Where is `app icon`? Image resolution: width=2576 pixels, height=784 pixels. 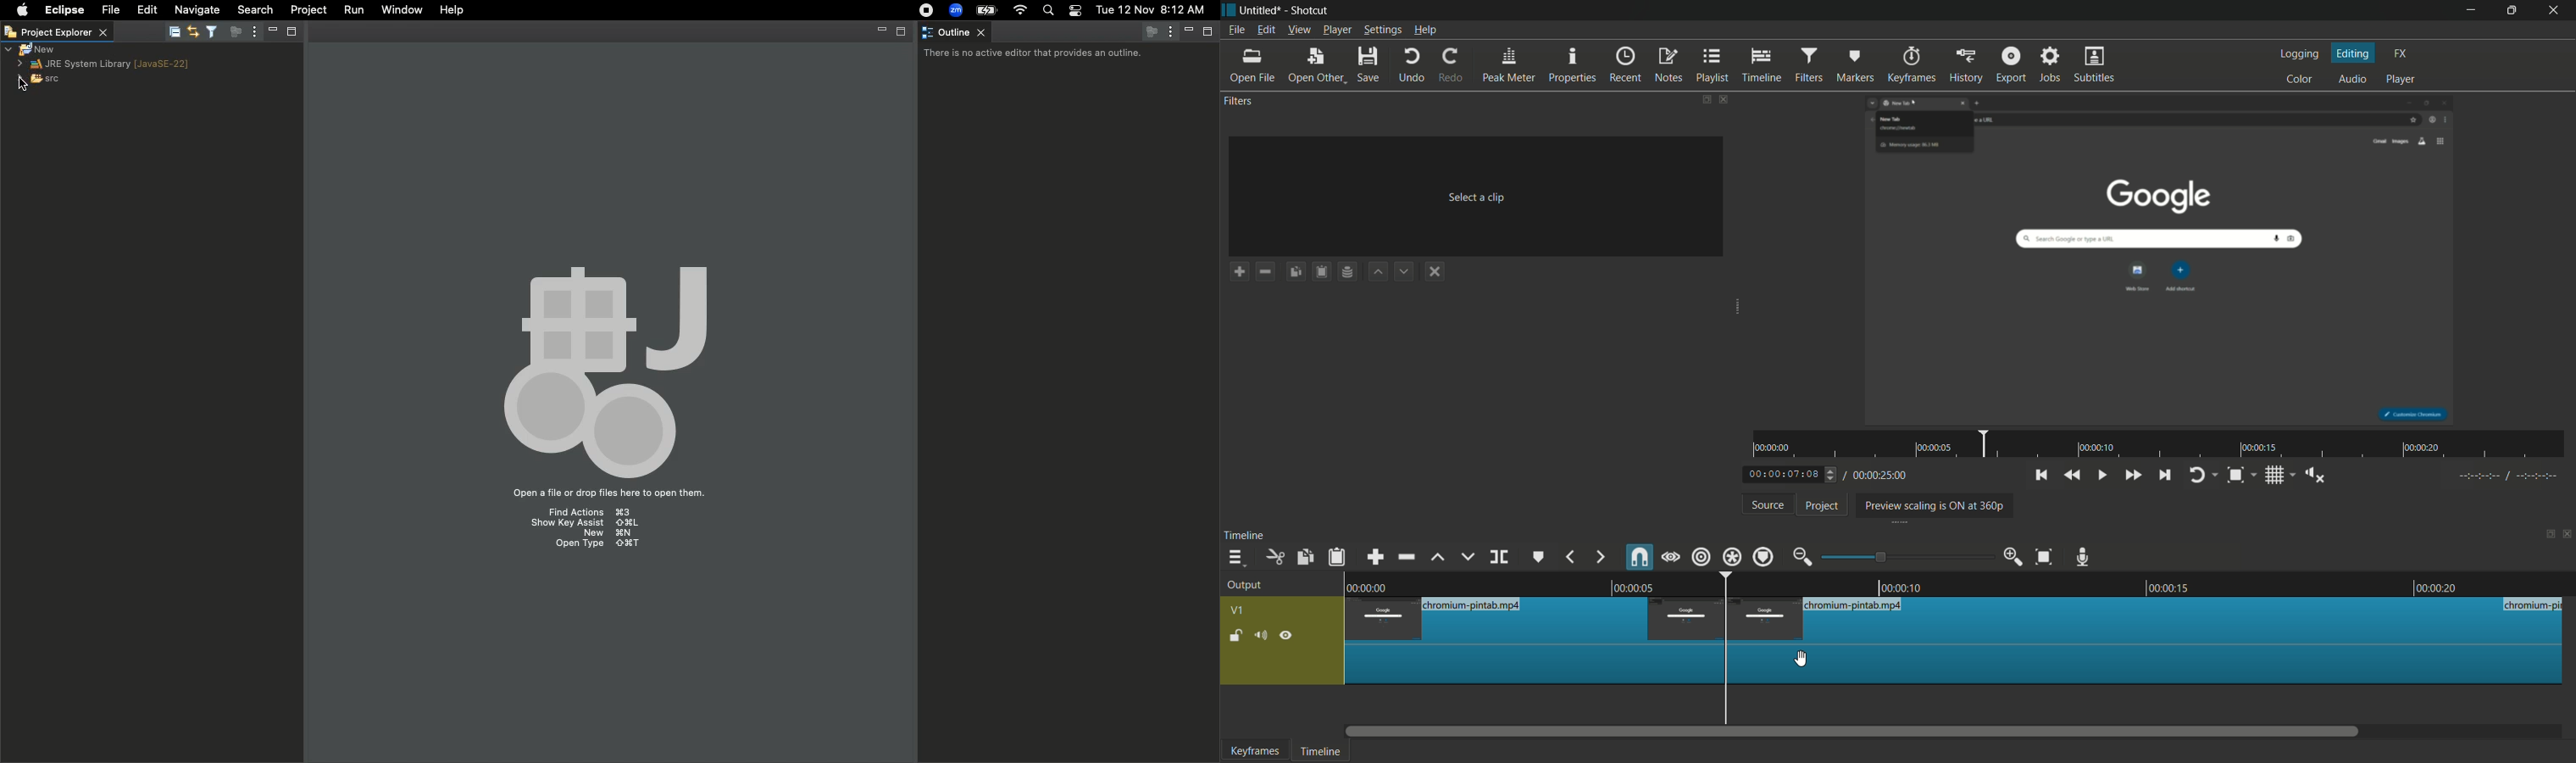 app icon is located at coordinates (1229, 9).